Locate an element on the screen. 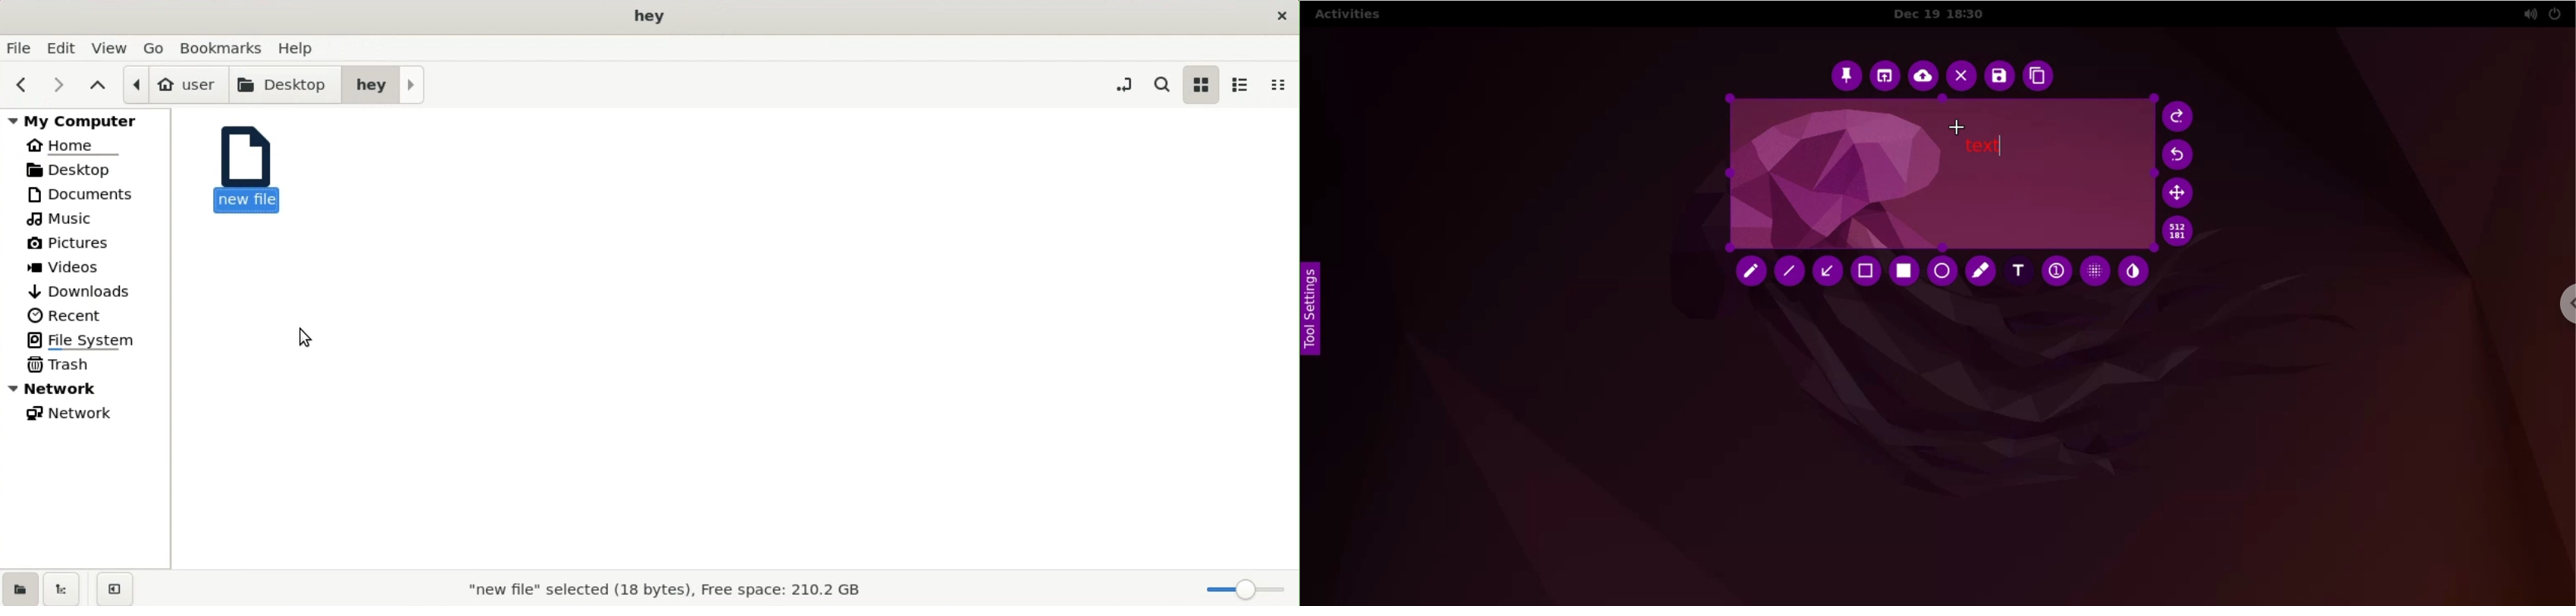 This screenshot has width=2576, height=616. close sidebars is located at coordinates (114, 588).